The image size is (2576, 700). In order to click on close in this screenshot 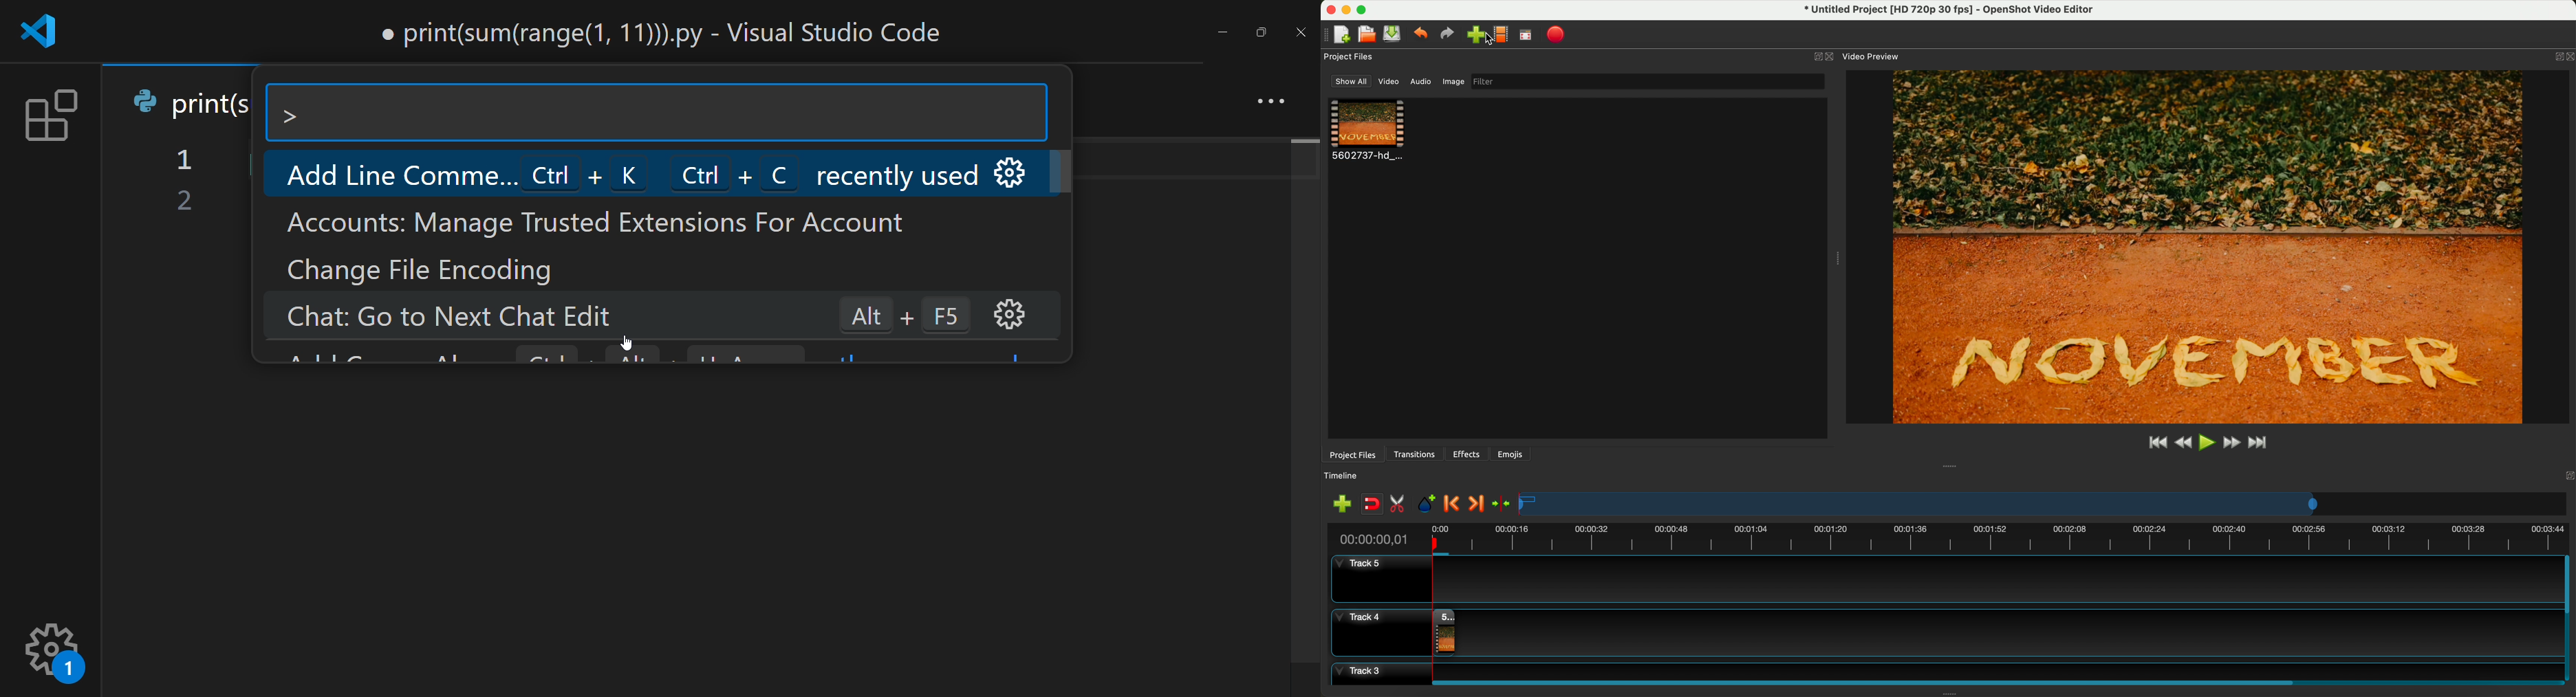, I will do `click(1824, 57)`.